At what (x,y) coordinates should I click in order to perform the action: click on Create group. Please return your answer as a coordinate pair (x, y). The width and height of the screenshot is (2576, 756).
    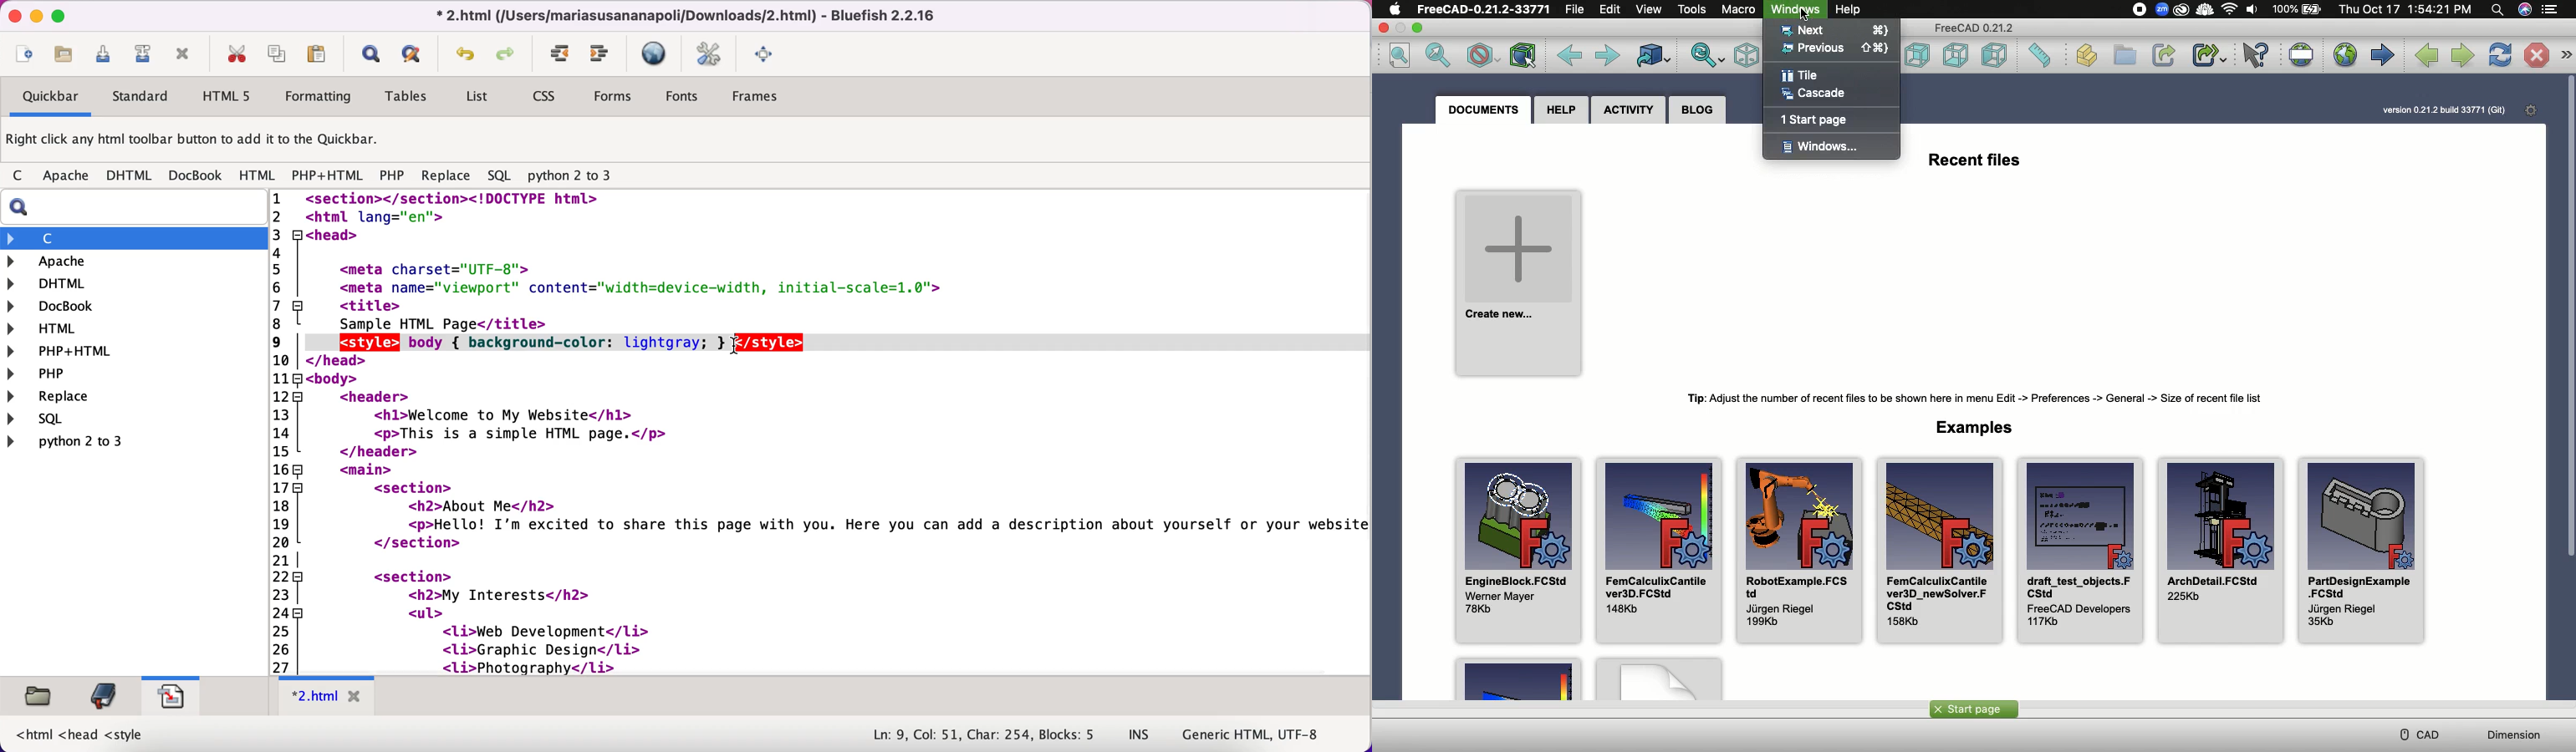
    Looking at the image, I should click on (2126, 55).